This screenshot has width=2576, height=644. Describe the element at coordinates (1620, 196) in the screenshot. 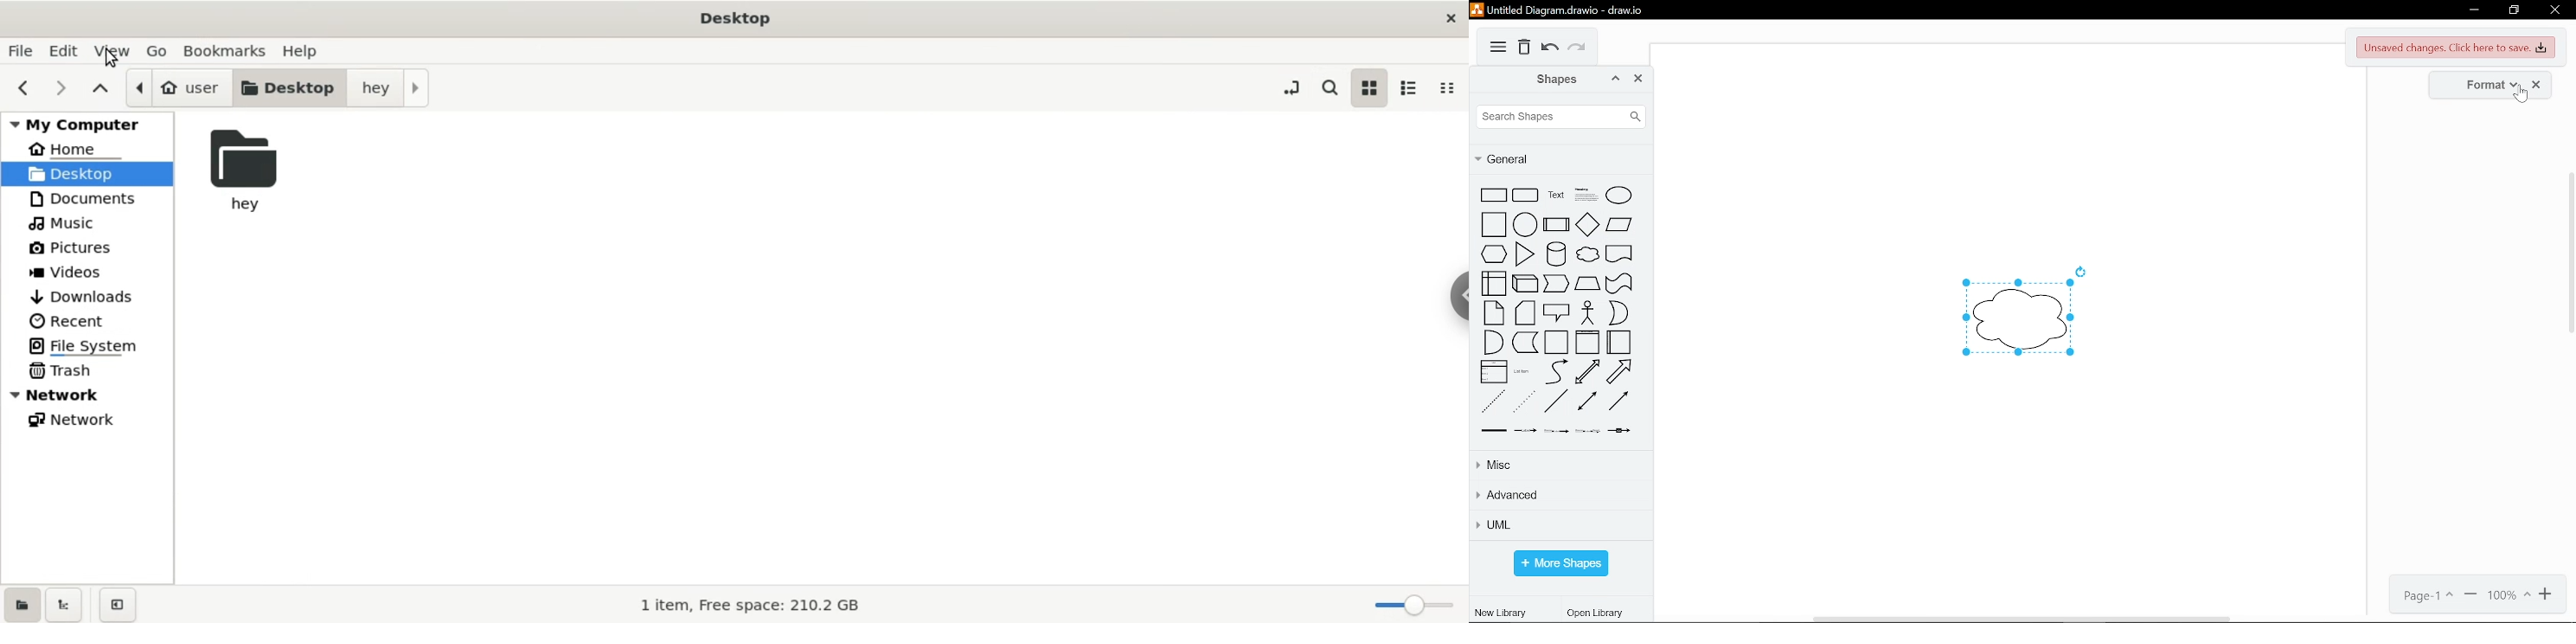

I see `ellipse` at that location.